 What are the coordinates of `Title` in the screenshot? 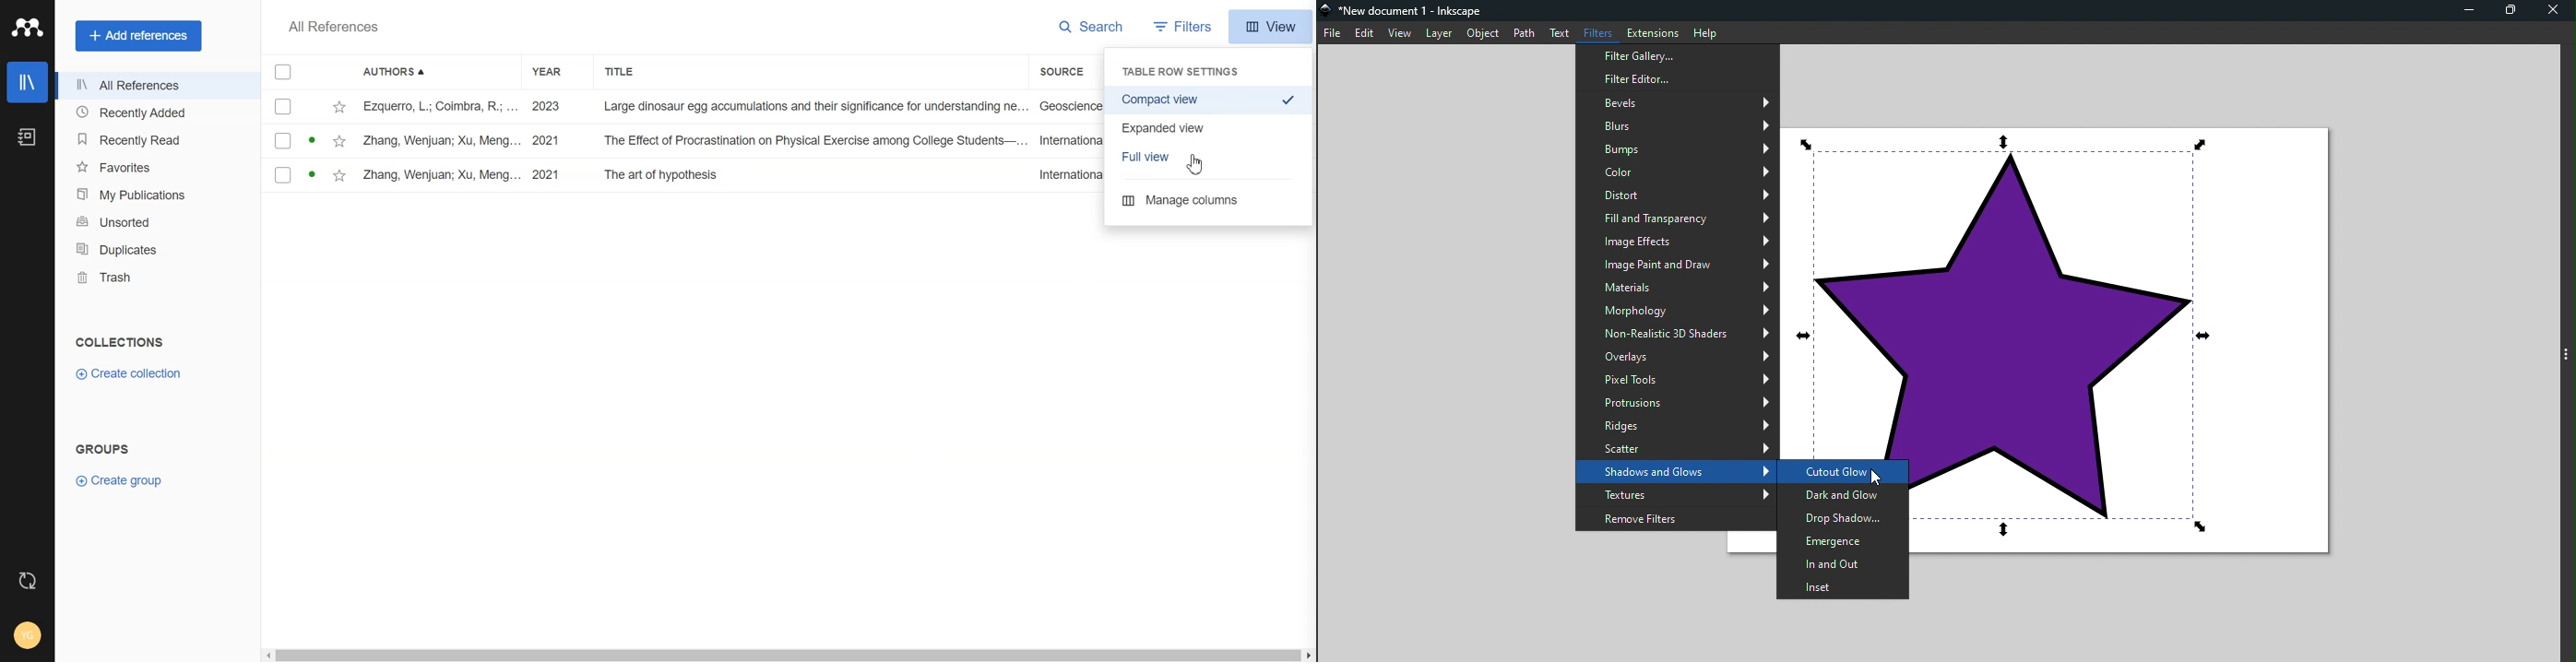 It's located at (631, 72).